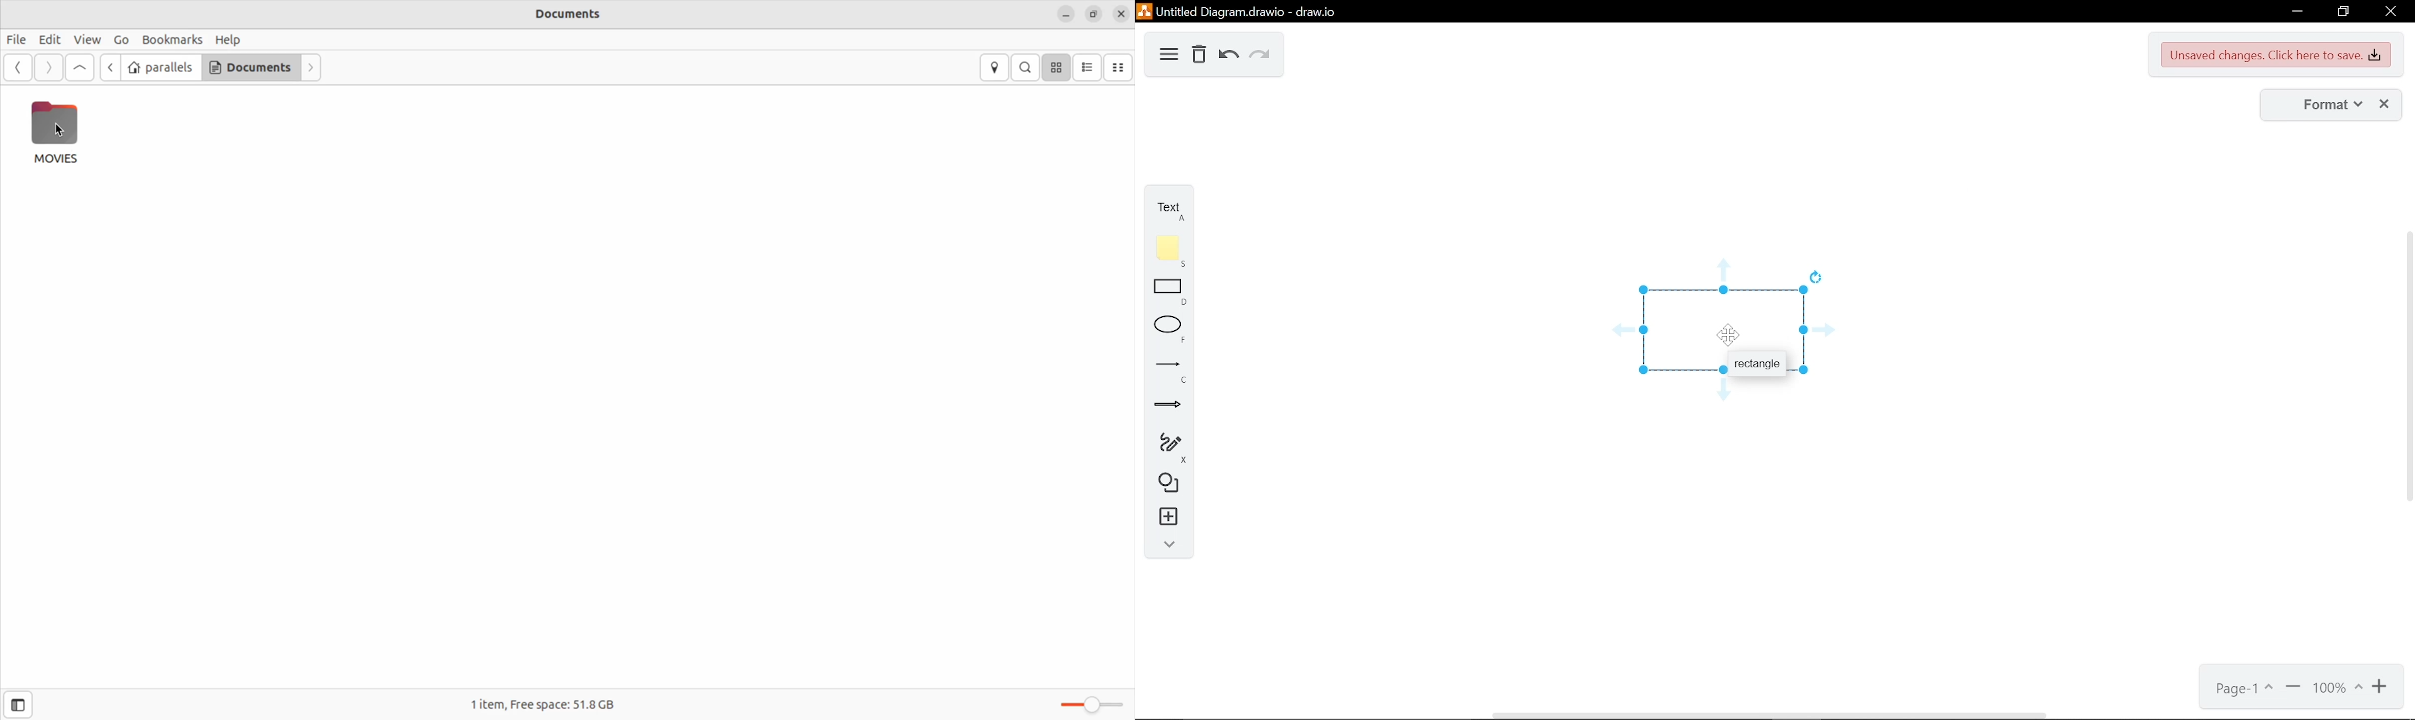 This screenshot has height=728, width=2436. What do you see at coordinates (1173, 211) in the screenshot?
I see `text` at bounding box center [1173, 211].